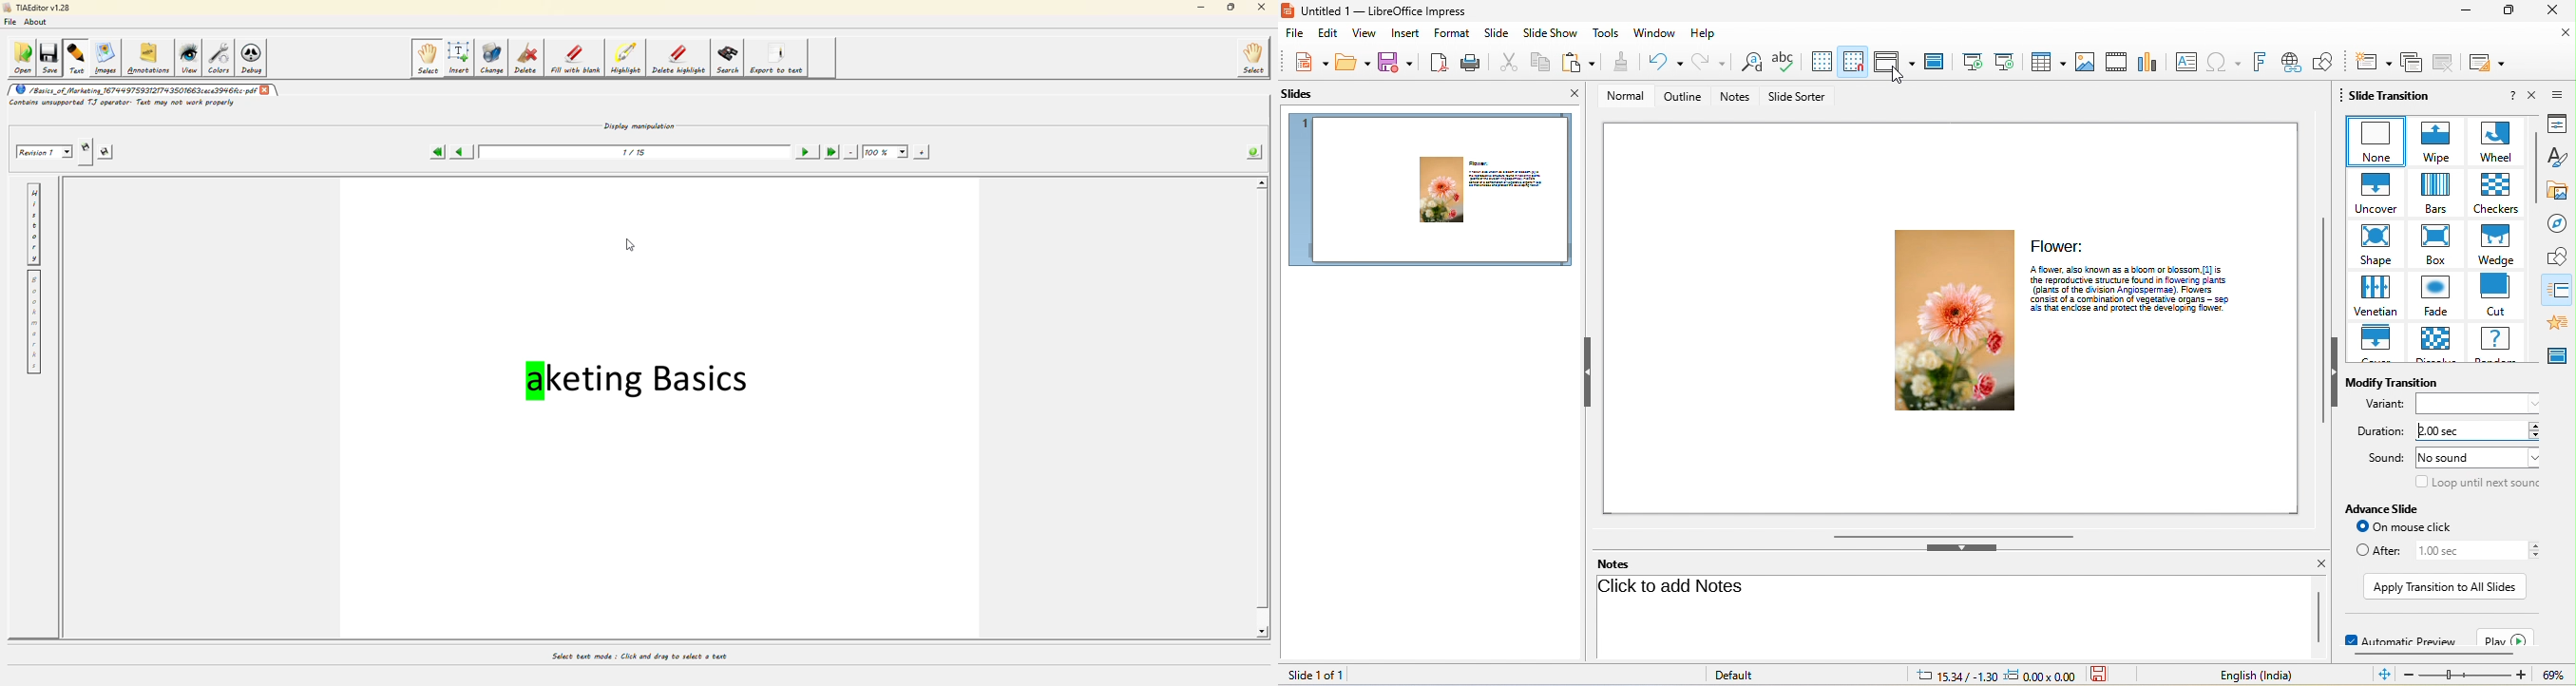  What do you see at coordinates (1440, 63) in the screenshot?
I see `export directly as pdf` at bounding box center [1440, 63].